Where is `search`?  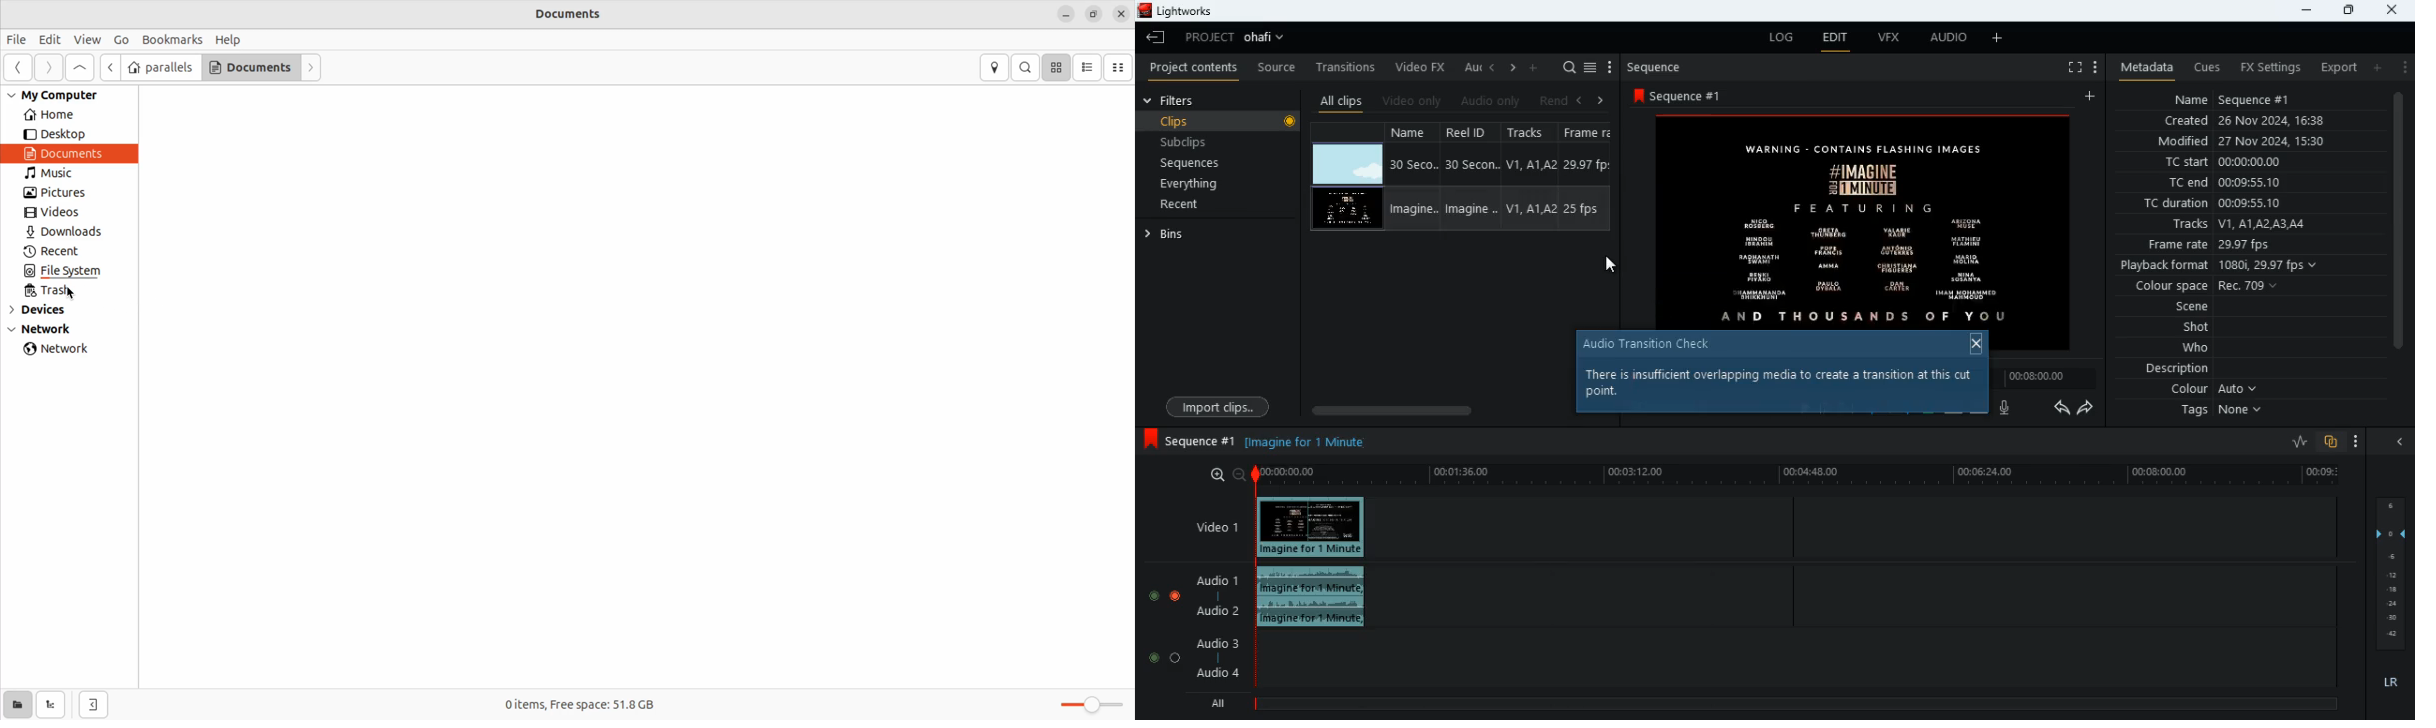 search is located at coordinates (1569, 68).